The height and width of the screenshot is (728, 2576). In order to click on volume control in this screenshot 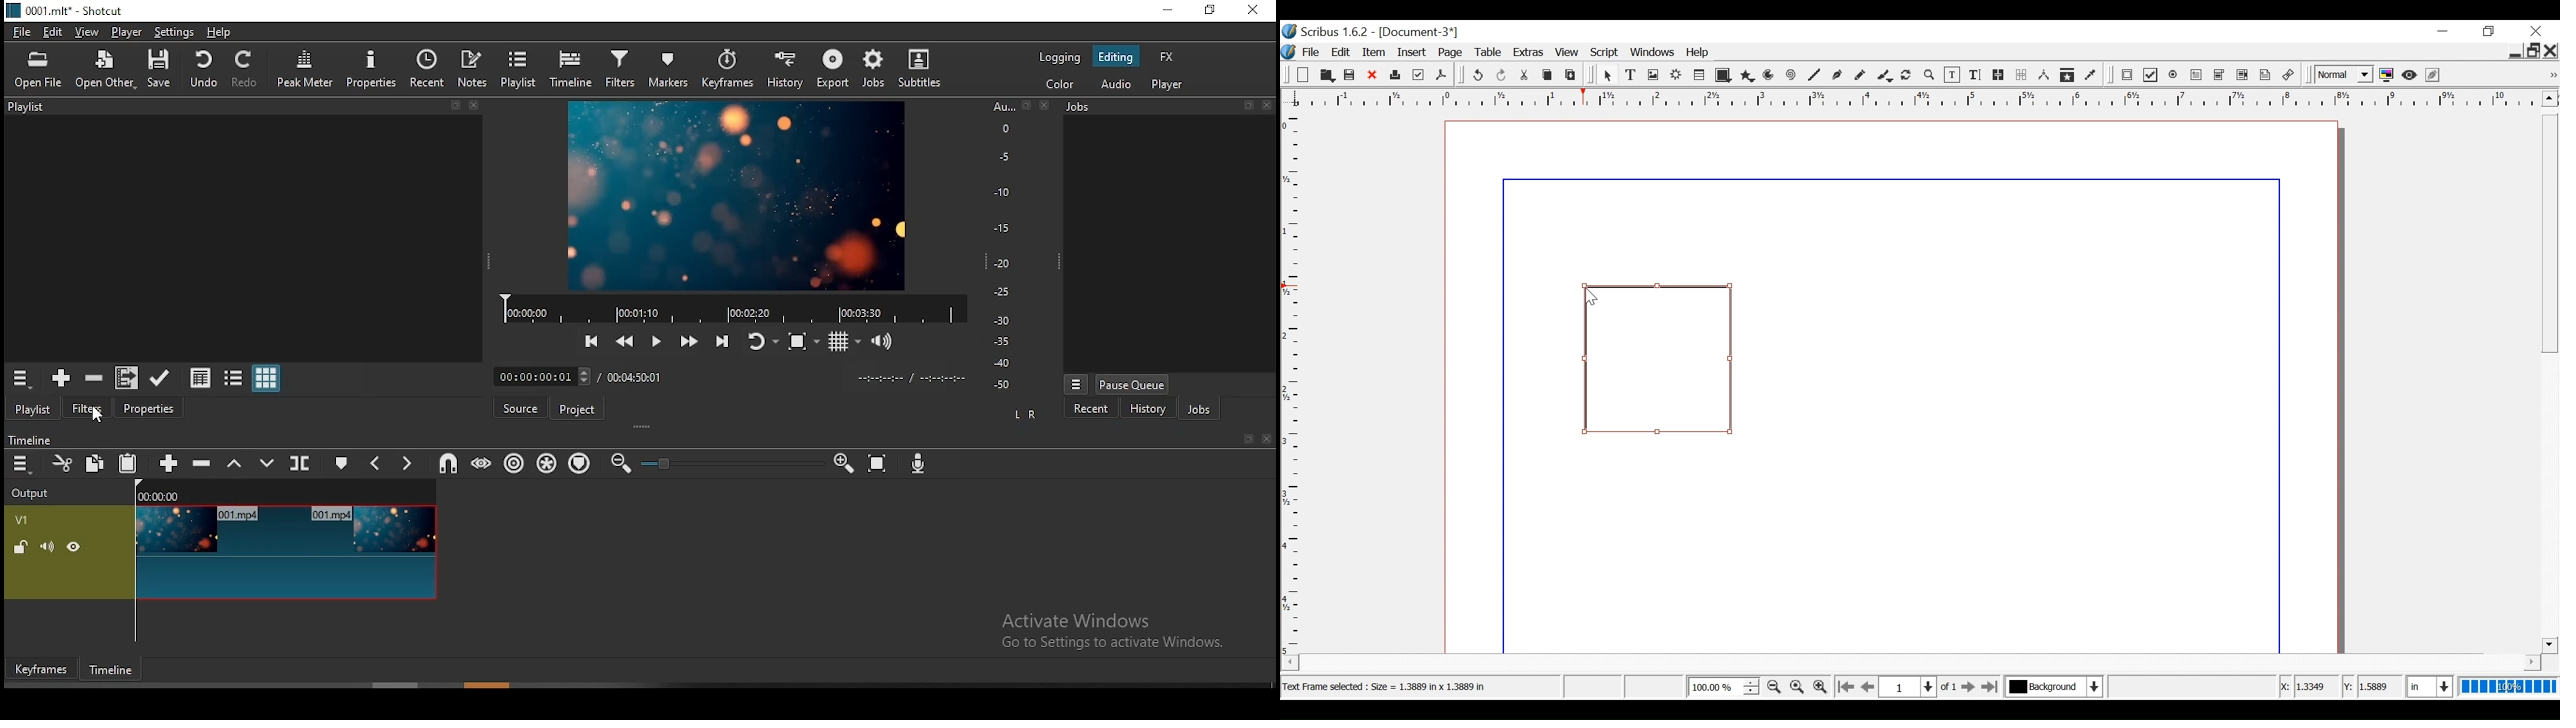, I will do `click(882, 341)`.